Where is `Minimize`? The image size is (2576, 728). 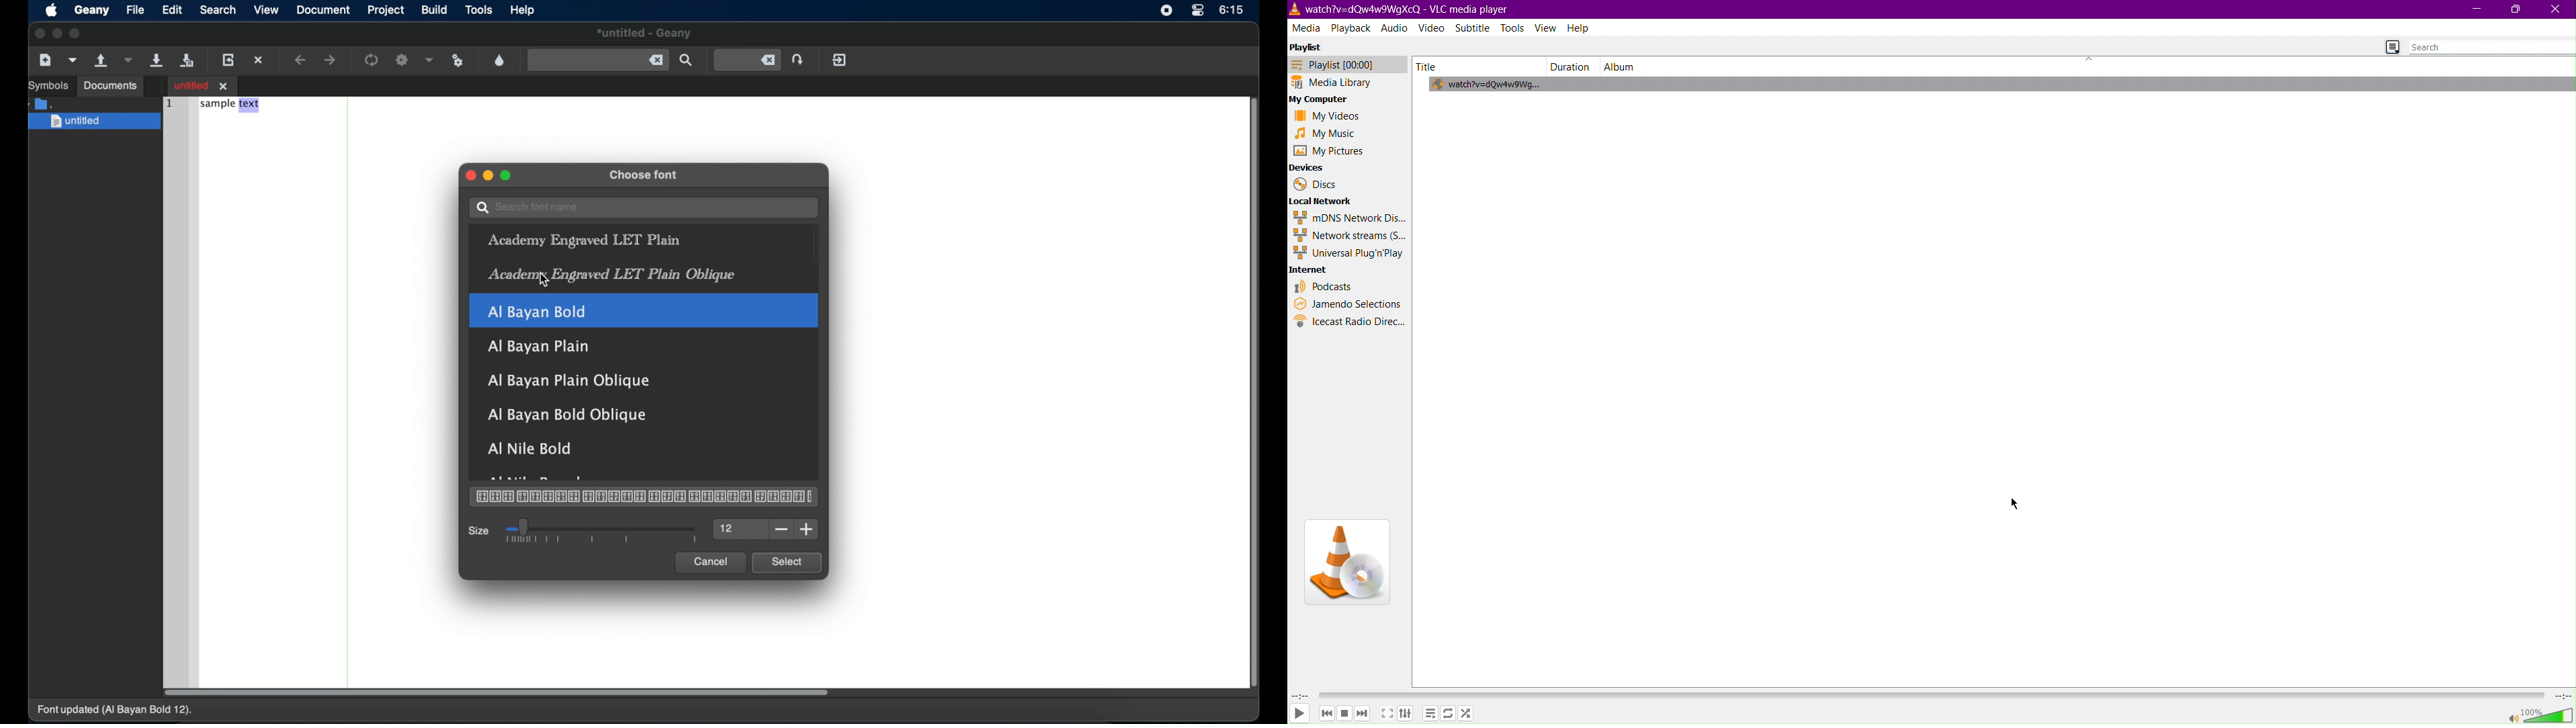
Minimize is located at coordinates (2479, 10).